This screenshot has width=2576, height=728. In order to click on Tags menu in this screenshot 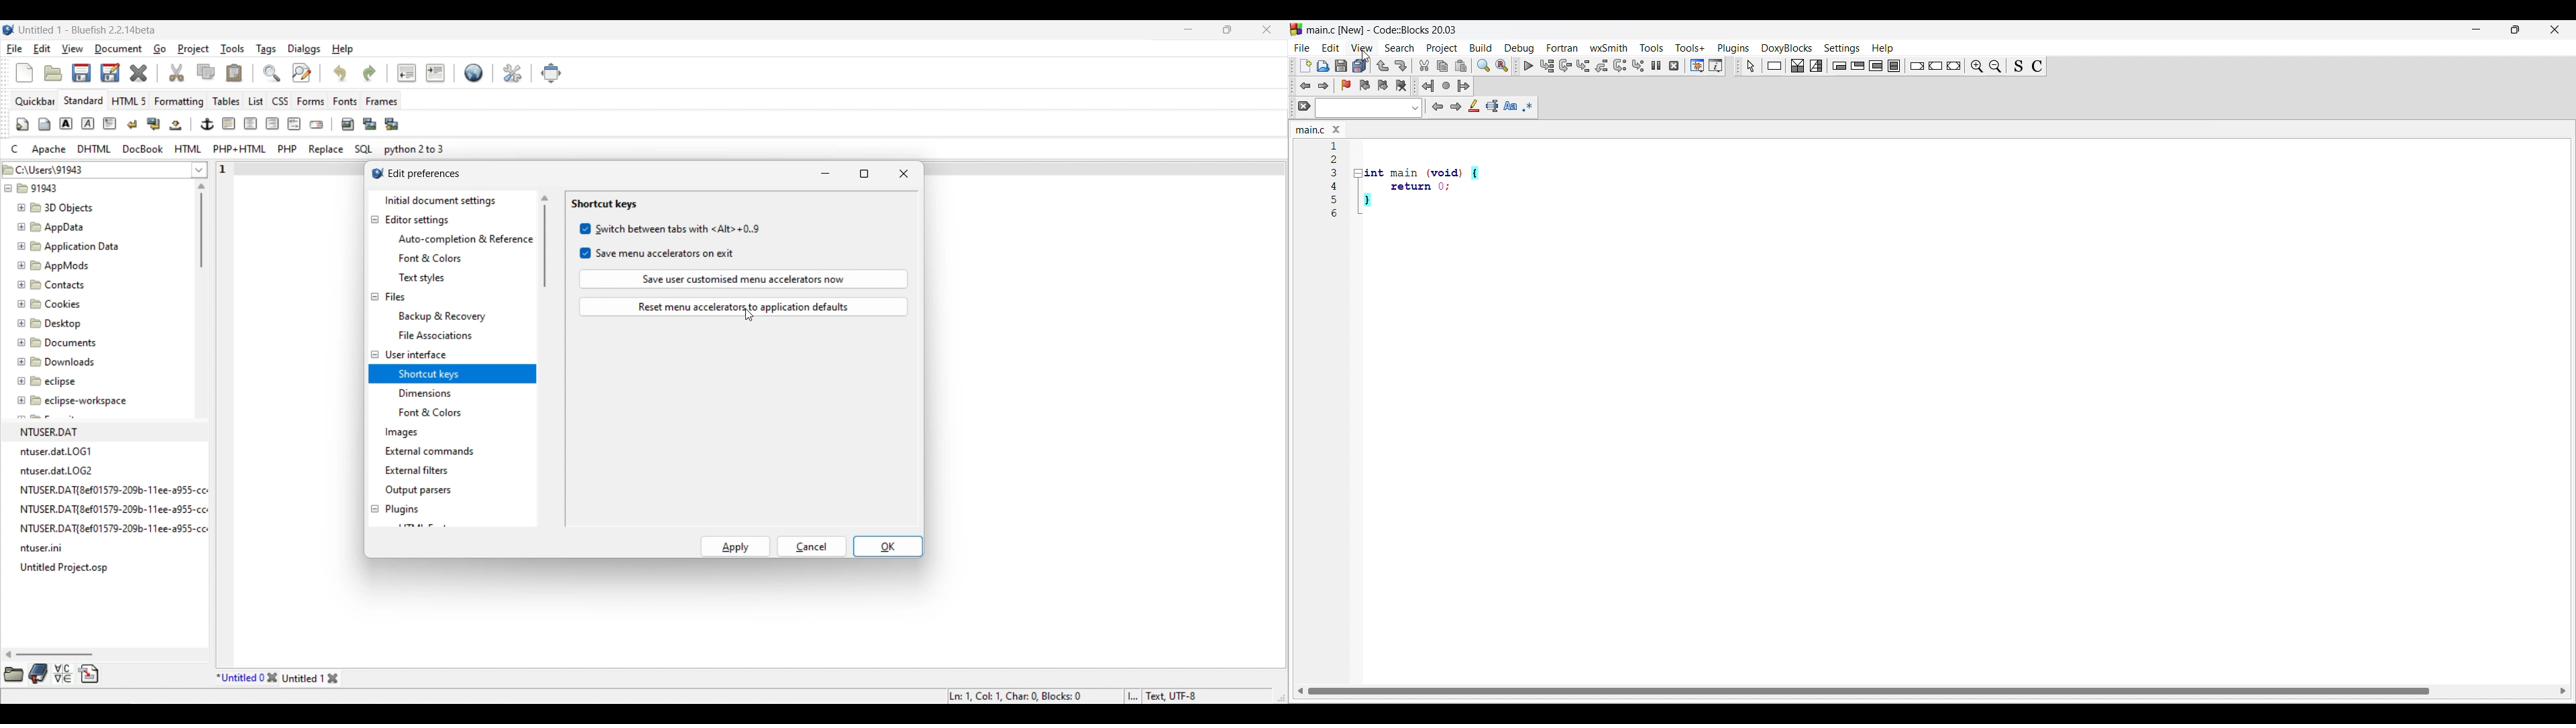, I will do `click(266, 50)`.